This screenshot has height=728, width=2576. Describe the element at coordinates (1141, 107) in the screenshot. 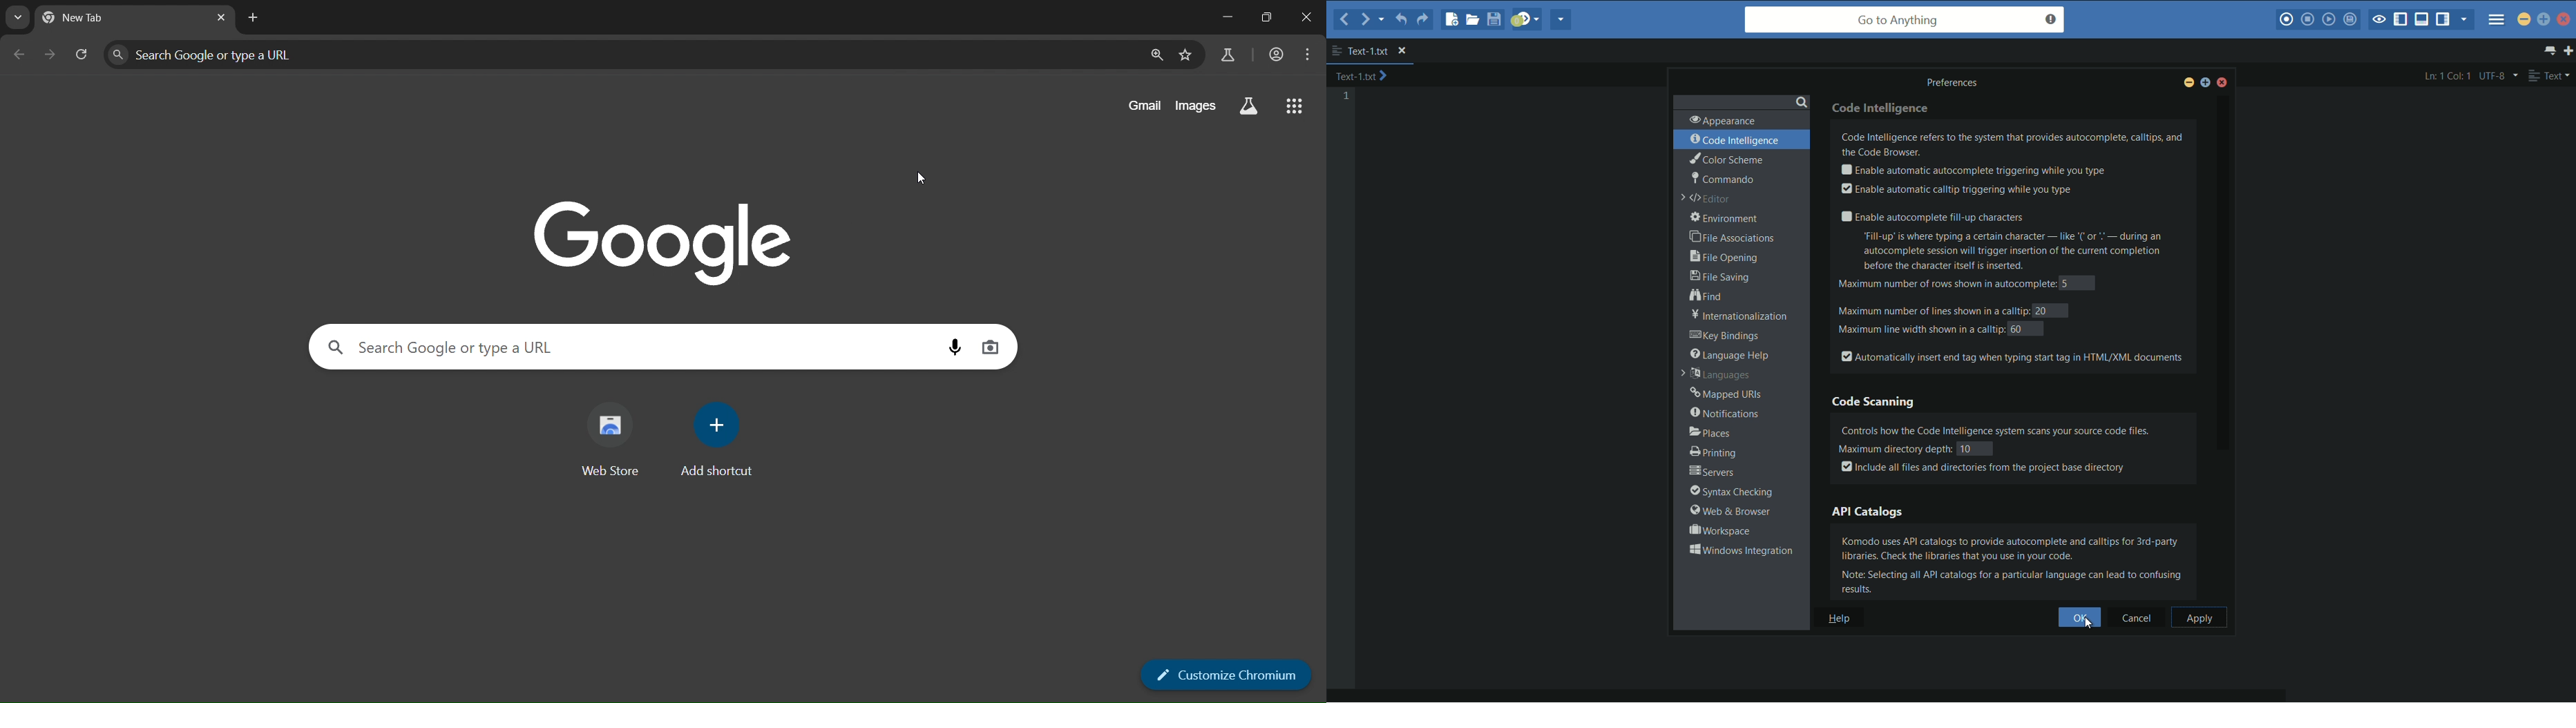

I see `gmail` at that location.